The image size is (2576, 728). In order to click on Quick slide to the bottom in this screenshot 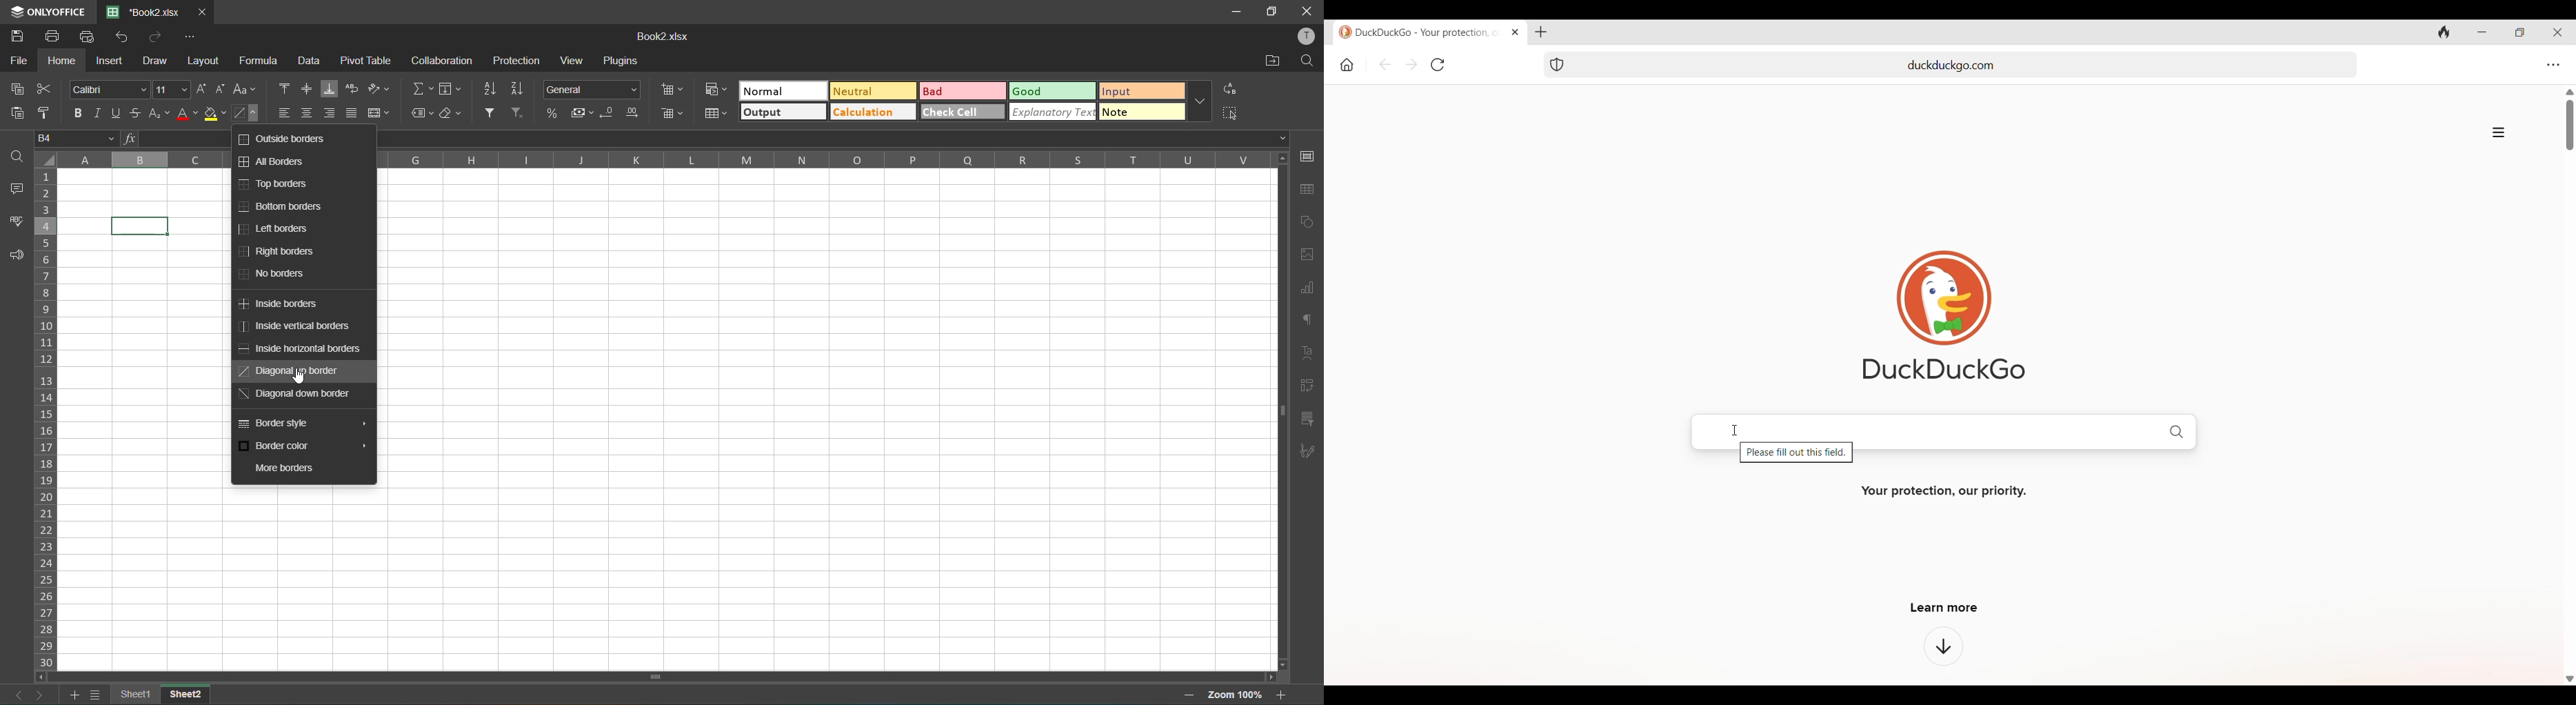, I will do `click(2570, 679)`.